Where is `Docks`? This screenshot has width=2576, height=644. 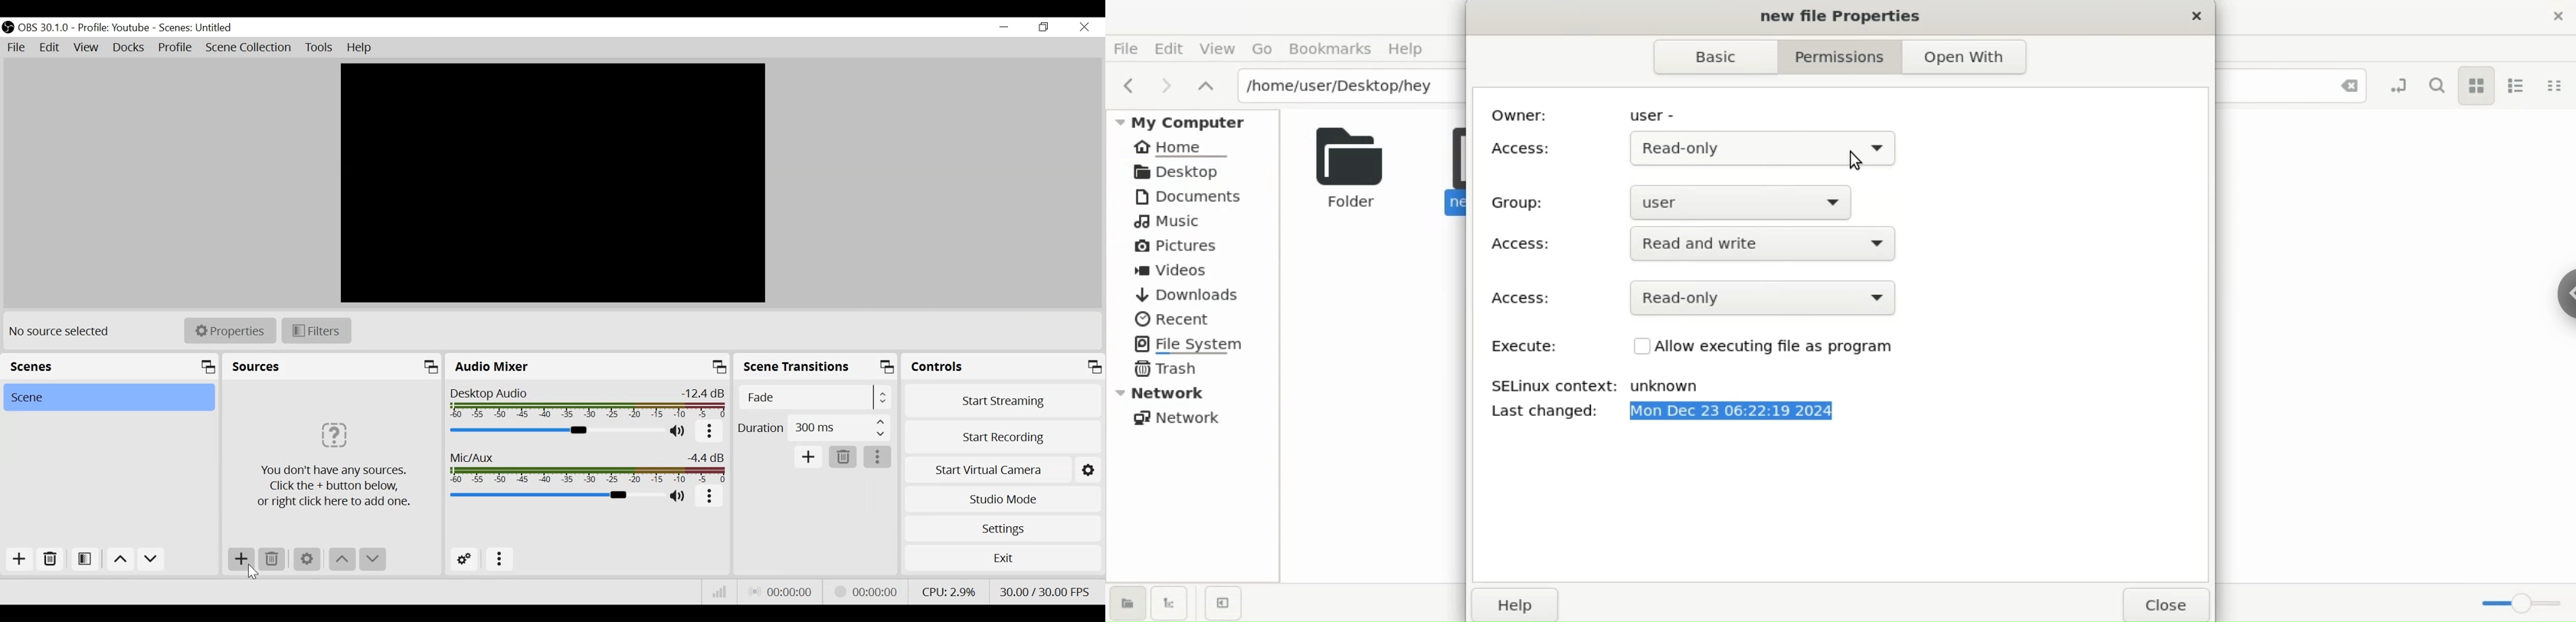 Docks is located at coordinates (130, 48).